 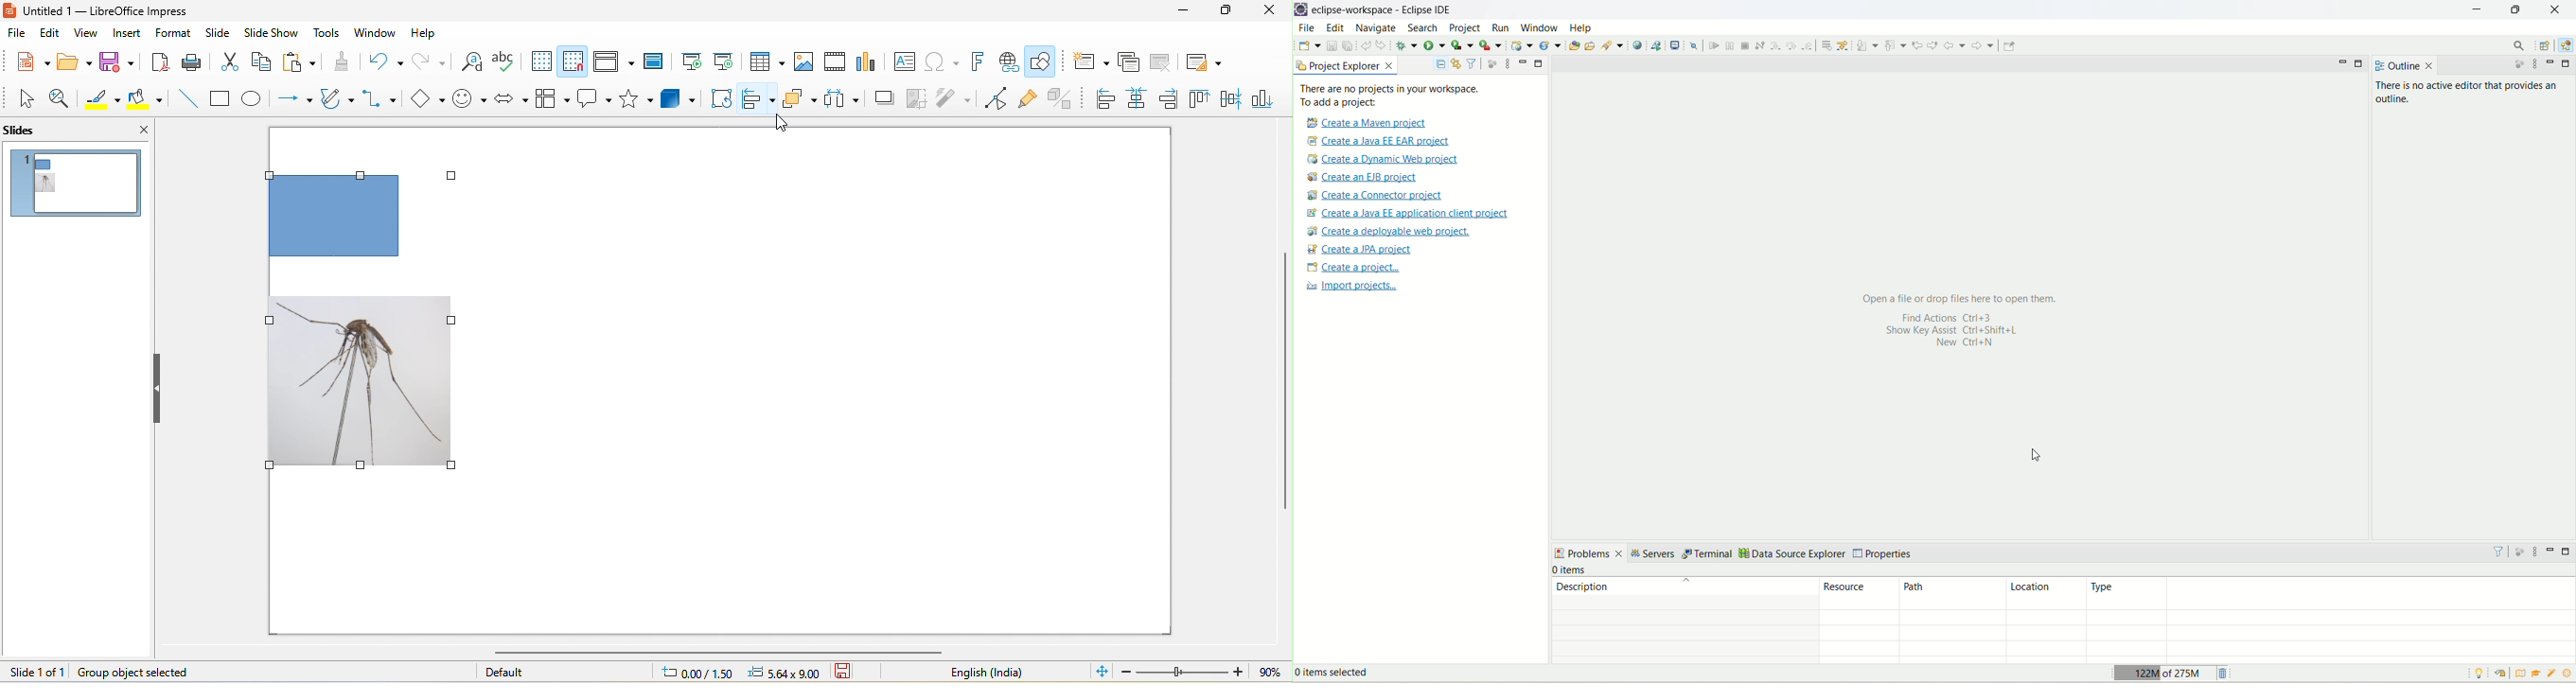 What do you see at coordinates (1942, 317) in the screenshot?
I see `Find Actions Ctrl+3` at bounding box center [1942, 317].